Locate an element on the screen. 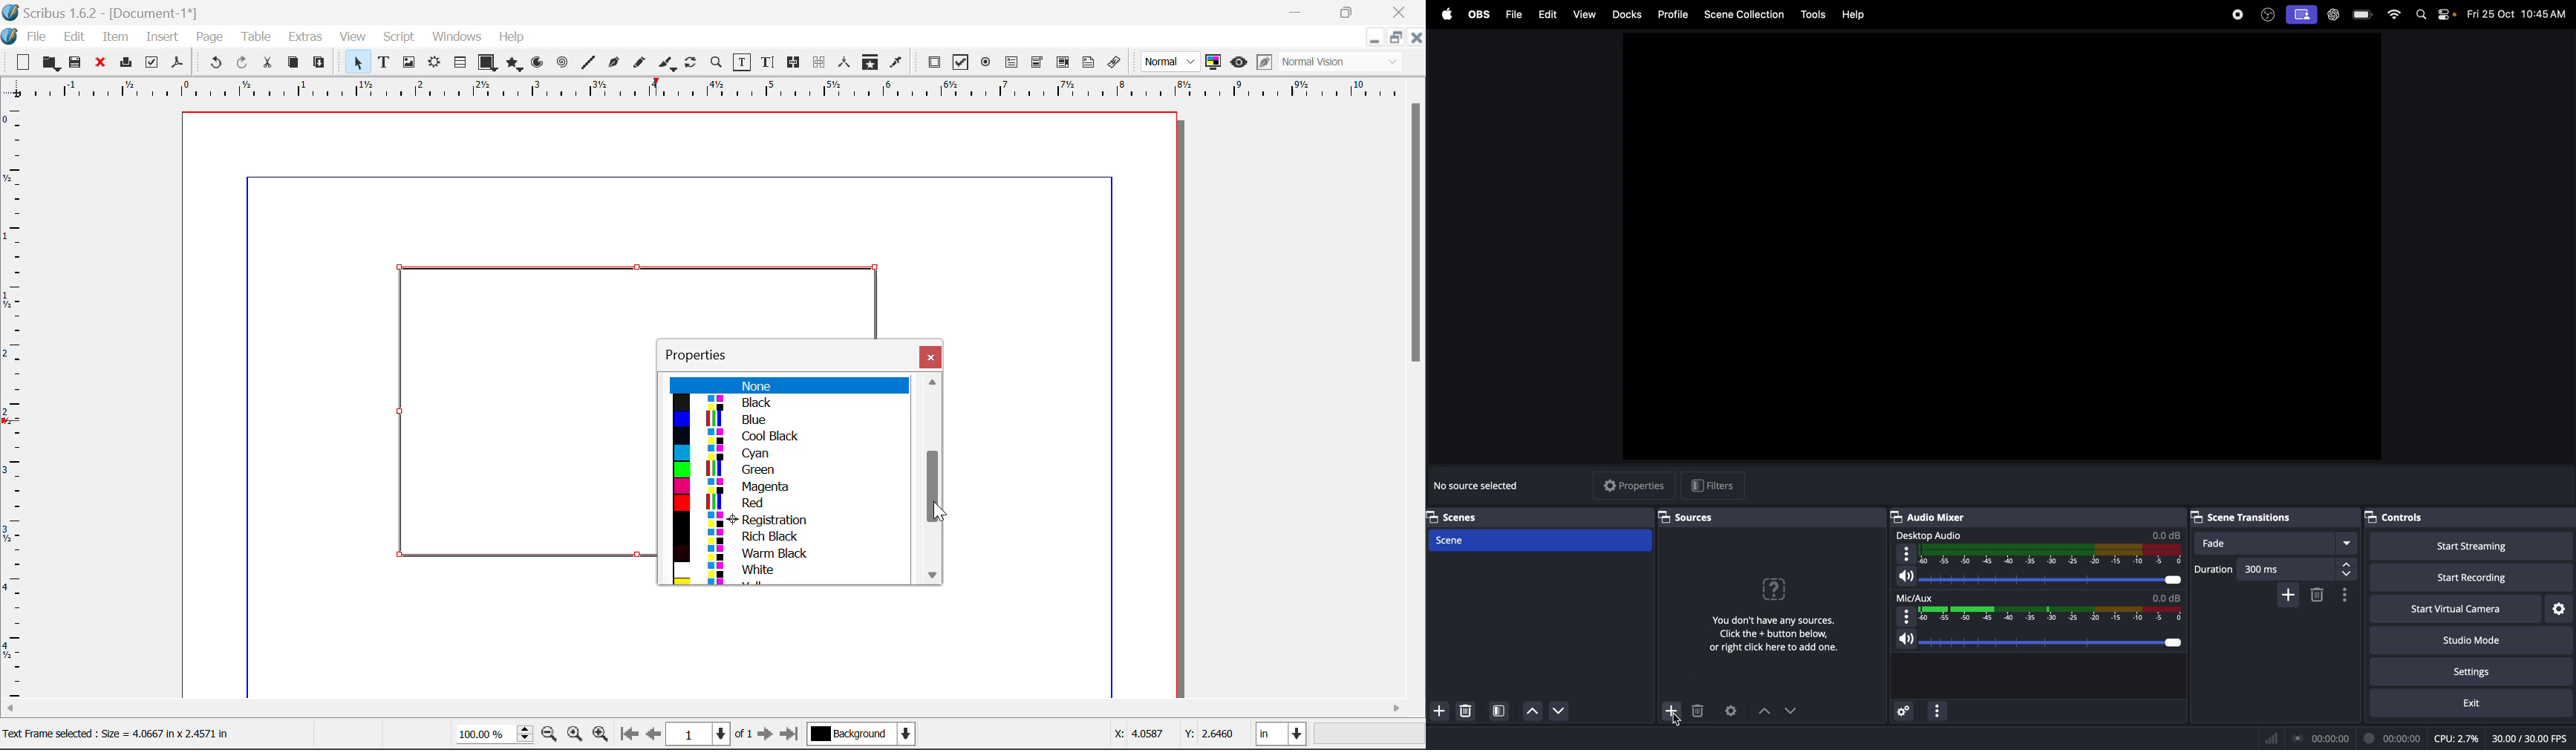 This screenshot has width=2576, height=756. Redo is located at coordinates (245, 63).